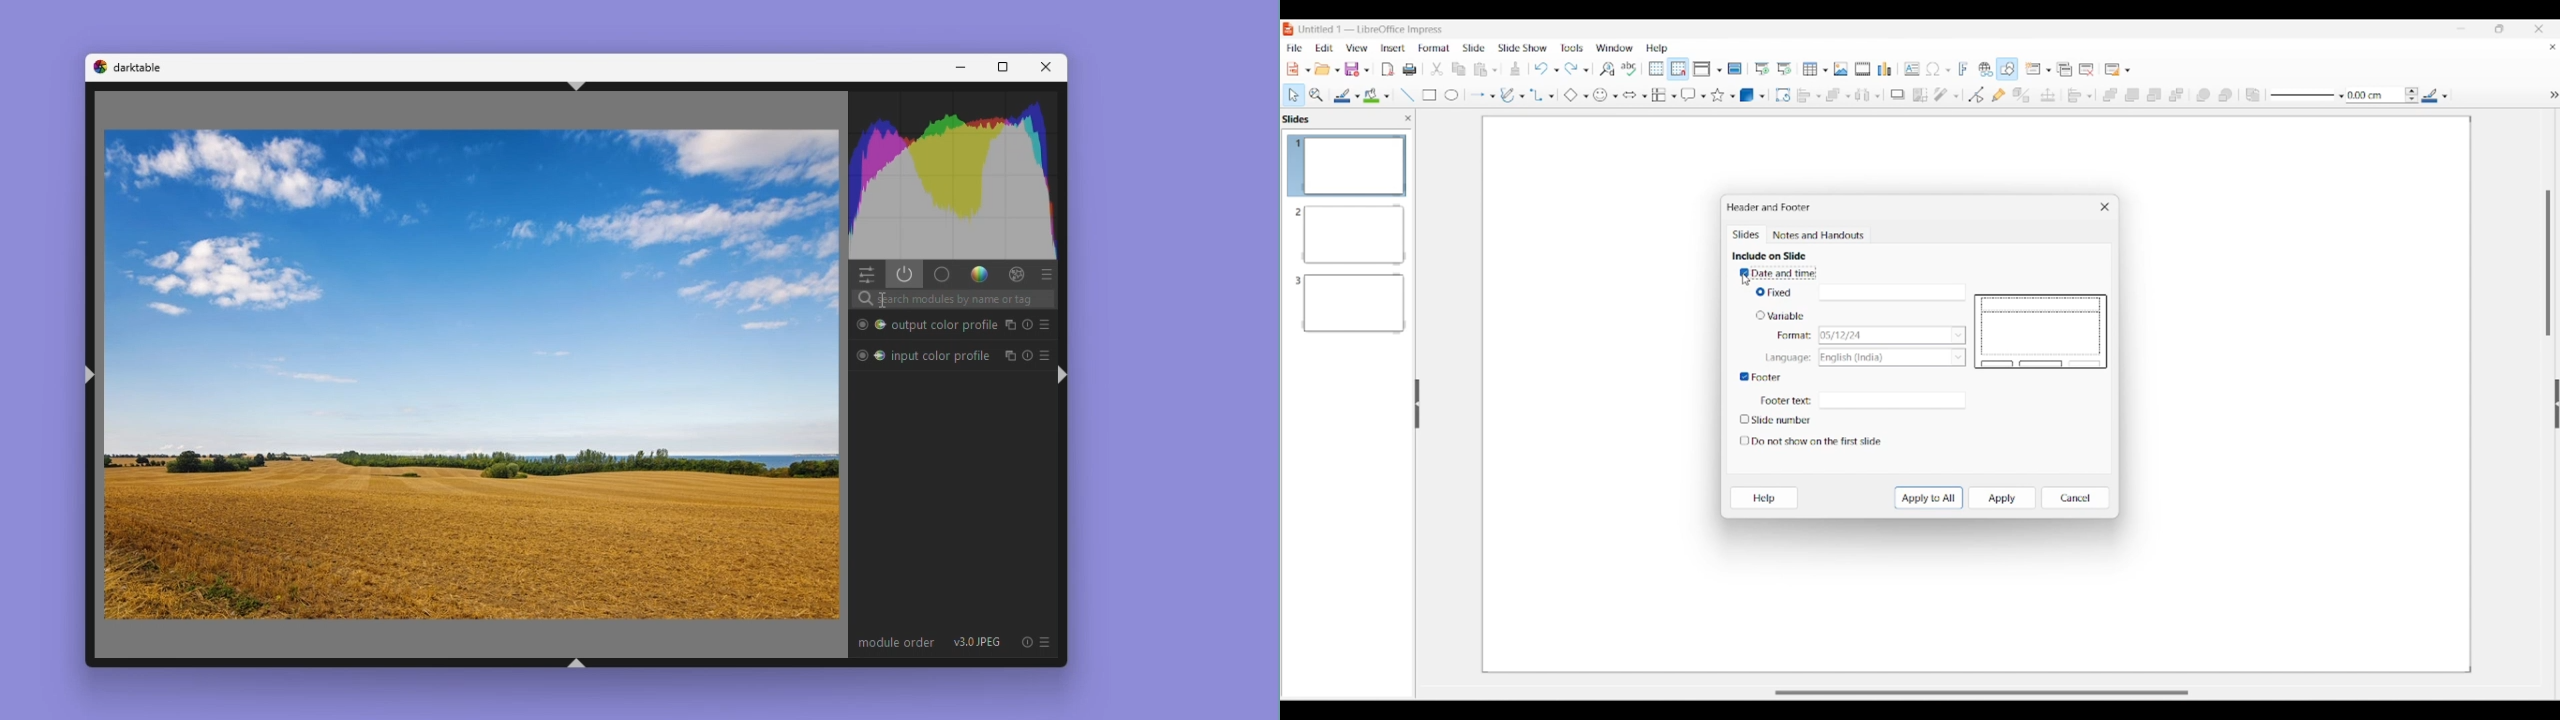 The height and width of the screenshot is (728, 2576). I want to click on Slide 2, so click(1346, 233).